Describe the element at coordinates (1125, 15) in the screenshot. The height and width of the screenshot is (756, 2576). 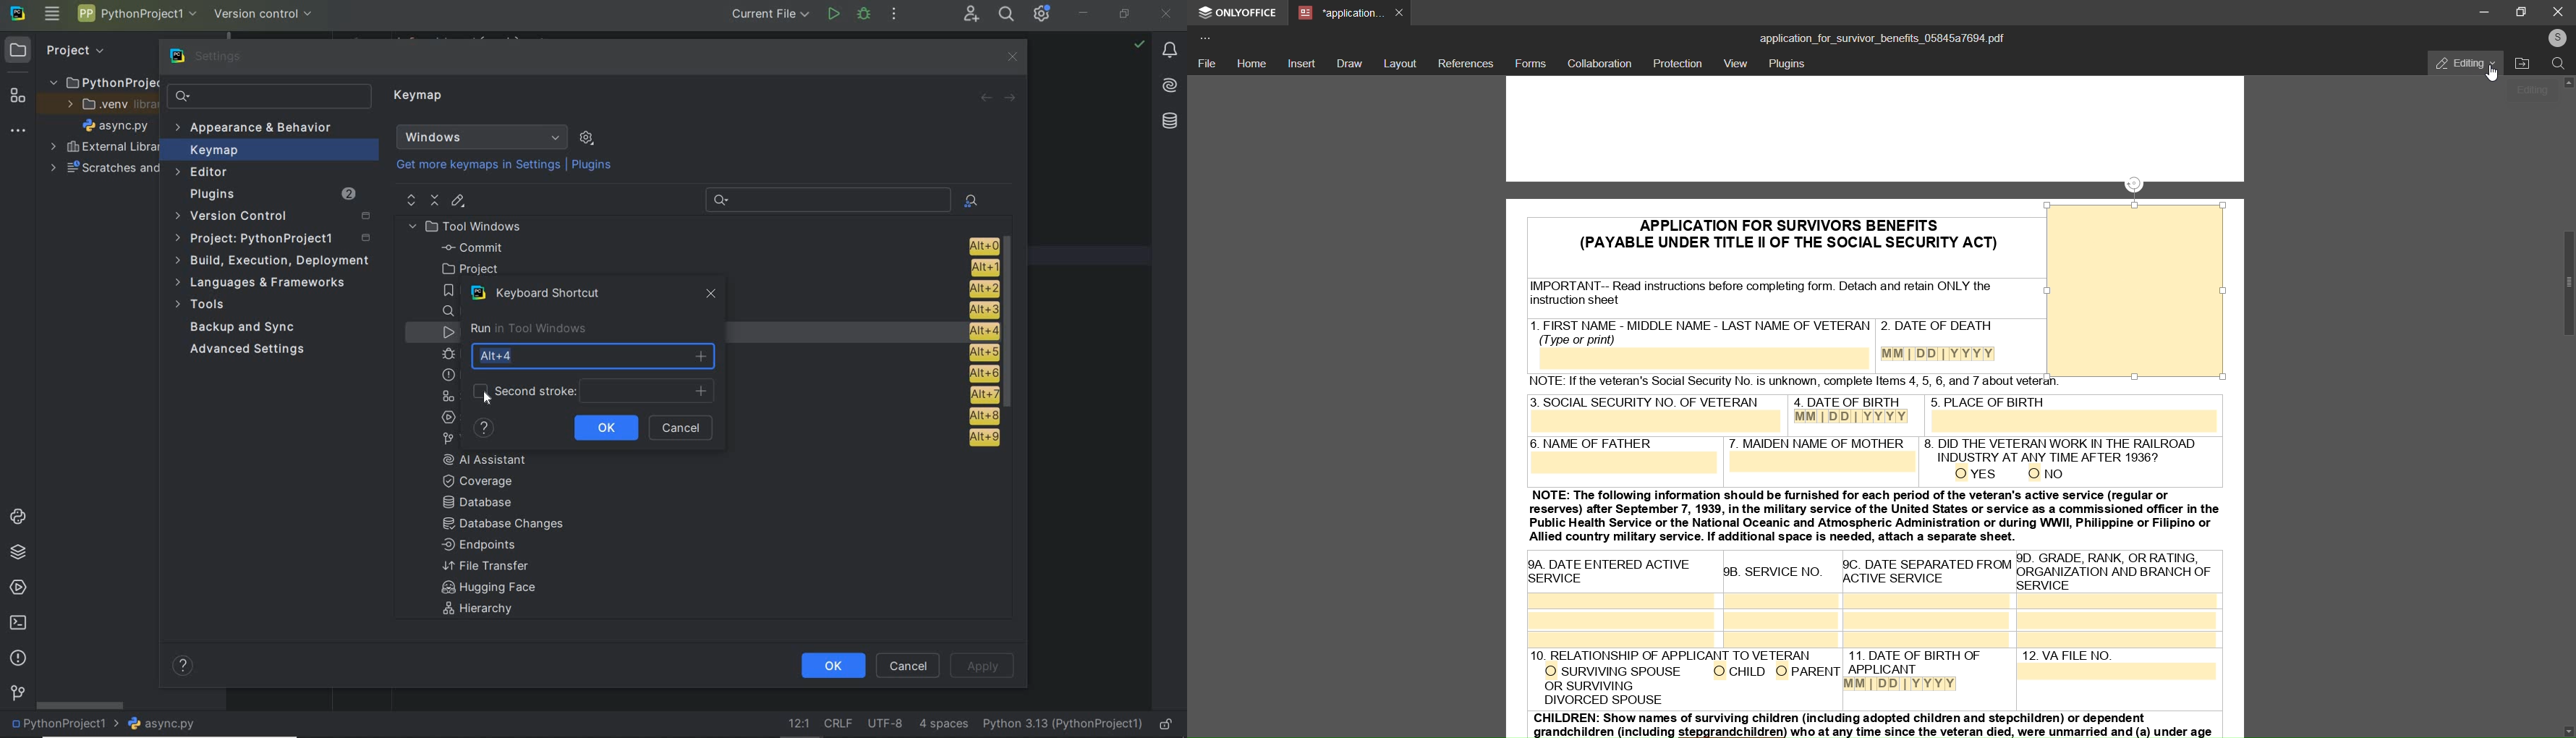
I see `restore down` at that location.